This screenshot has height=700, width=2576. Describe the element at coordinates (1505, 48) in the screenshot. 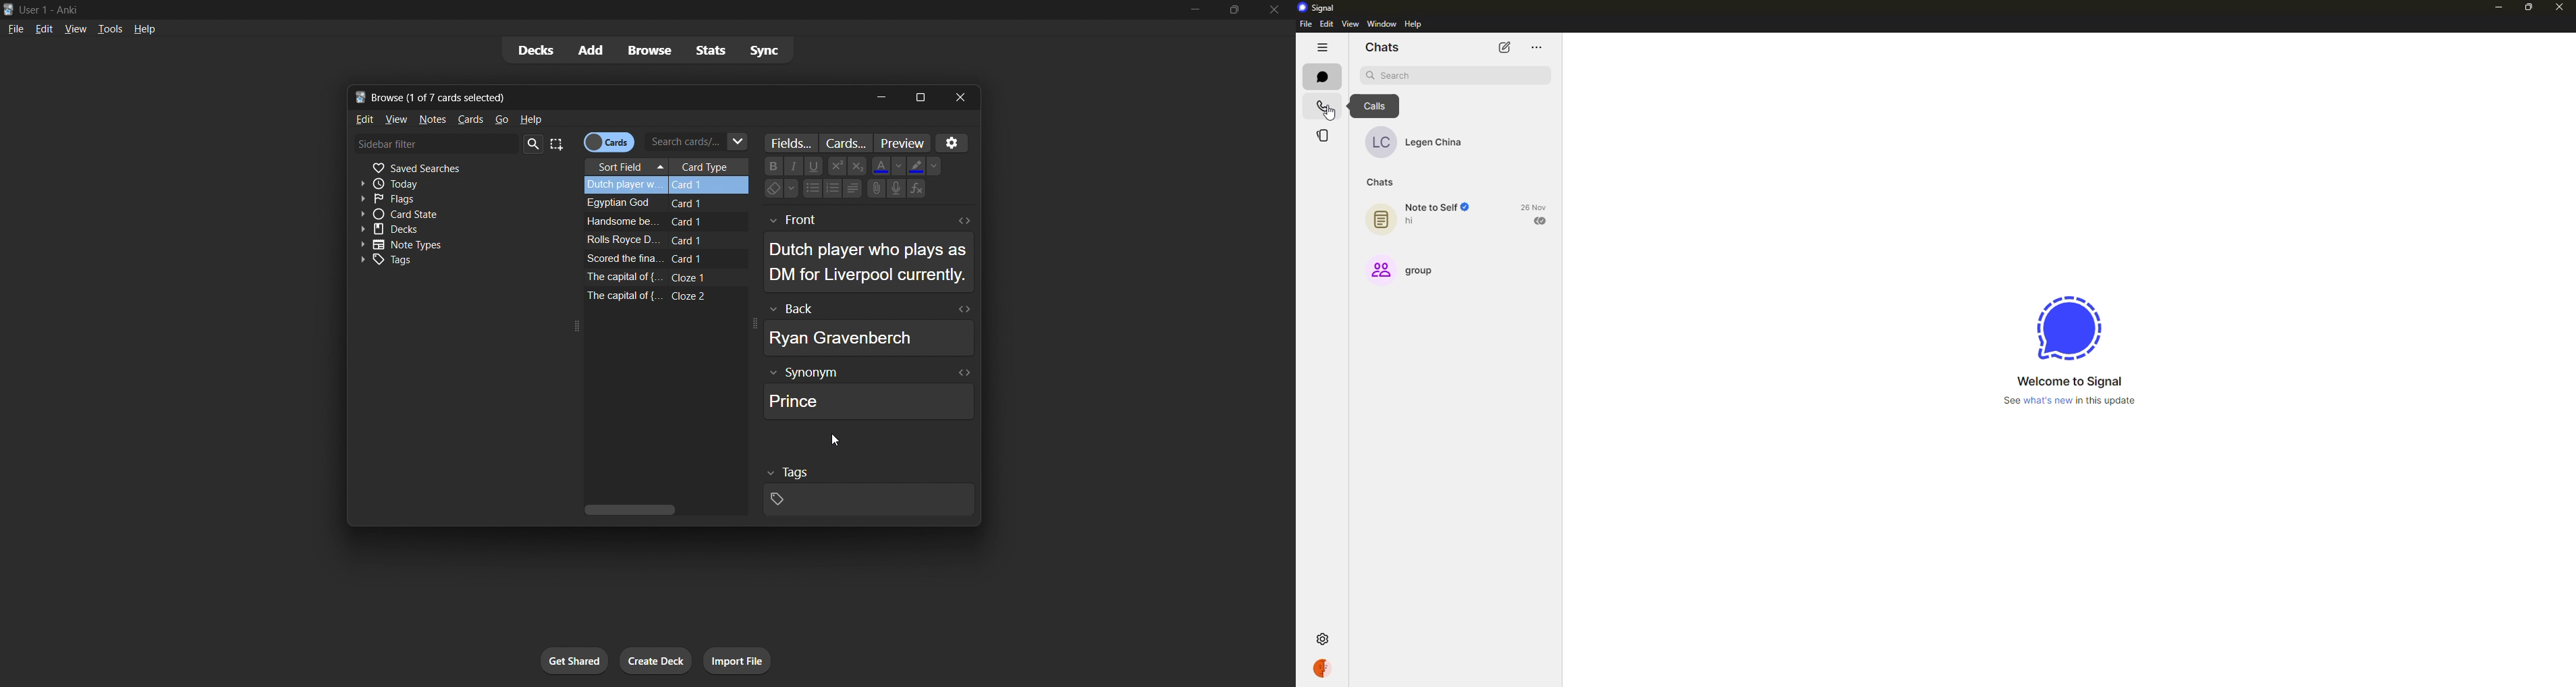

I see `new chat` at that location.